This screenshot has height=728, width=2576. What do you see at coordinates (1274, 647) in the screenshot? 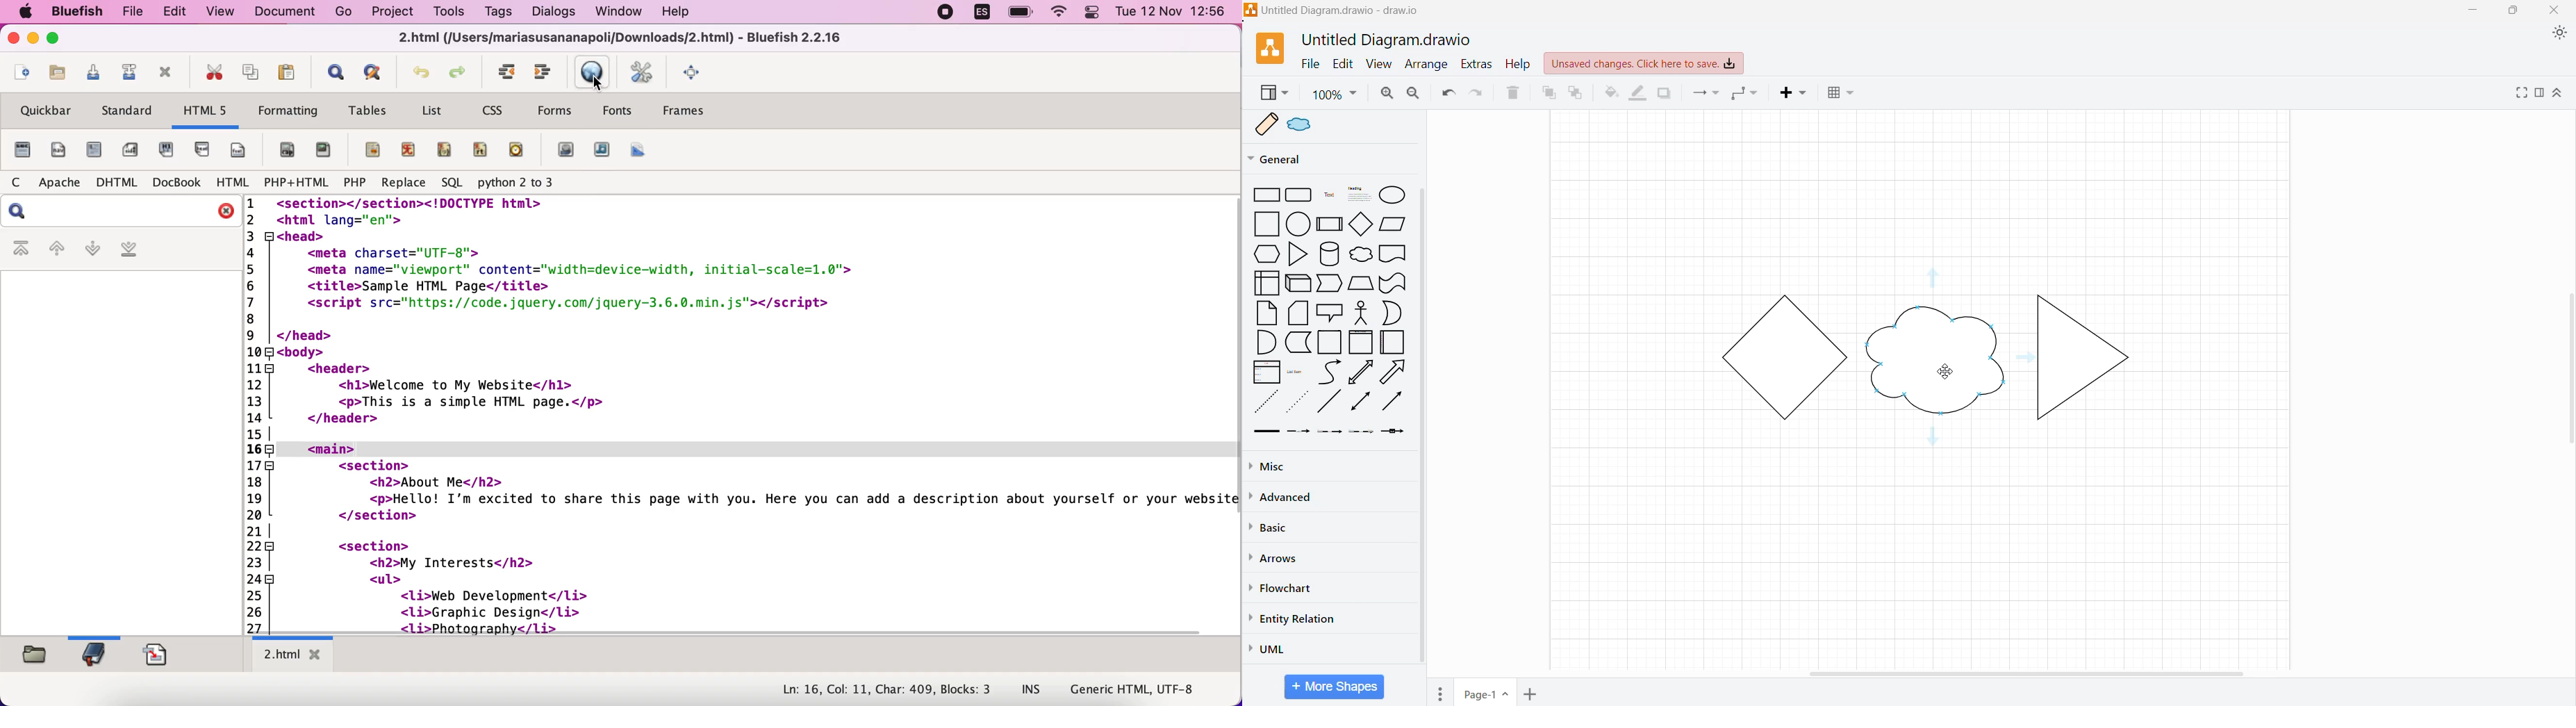
I see `UML` at bounding box center [1274, 647].